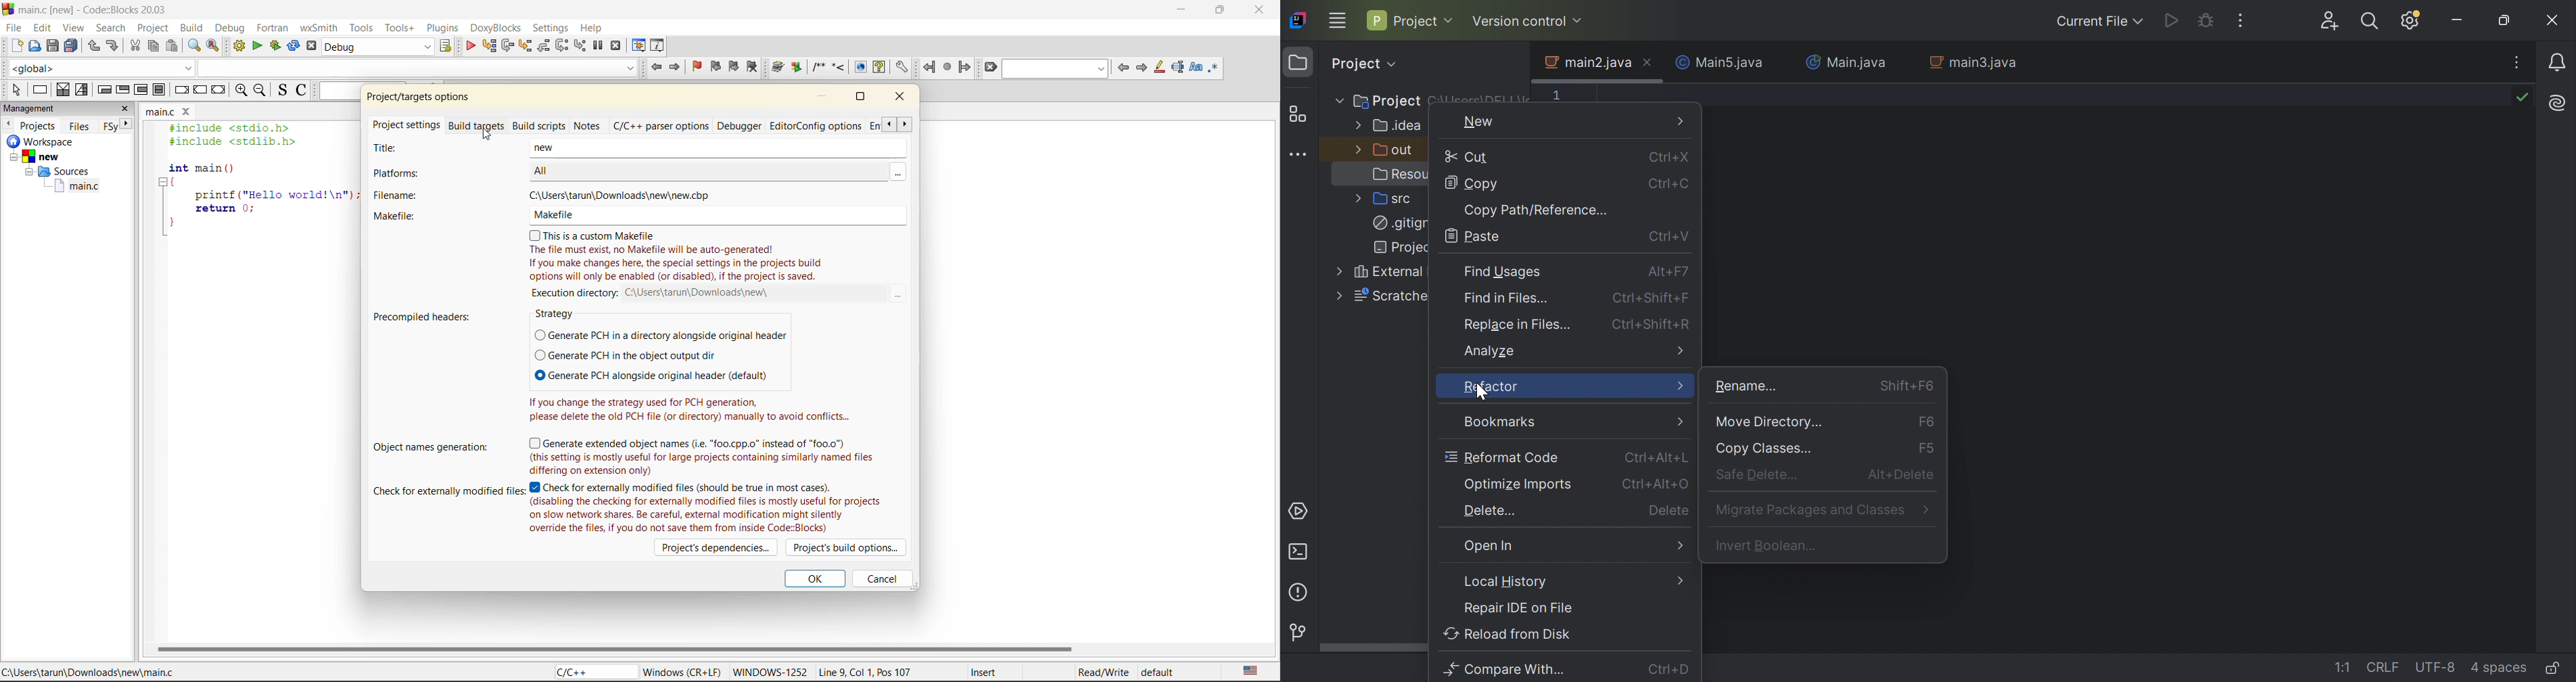 Image resolution: width=2576 pixels, height=700 pixels. Describe the element at coordinates (399, 27) in the screenshot. I see `tools+` at that location.